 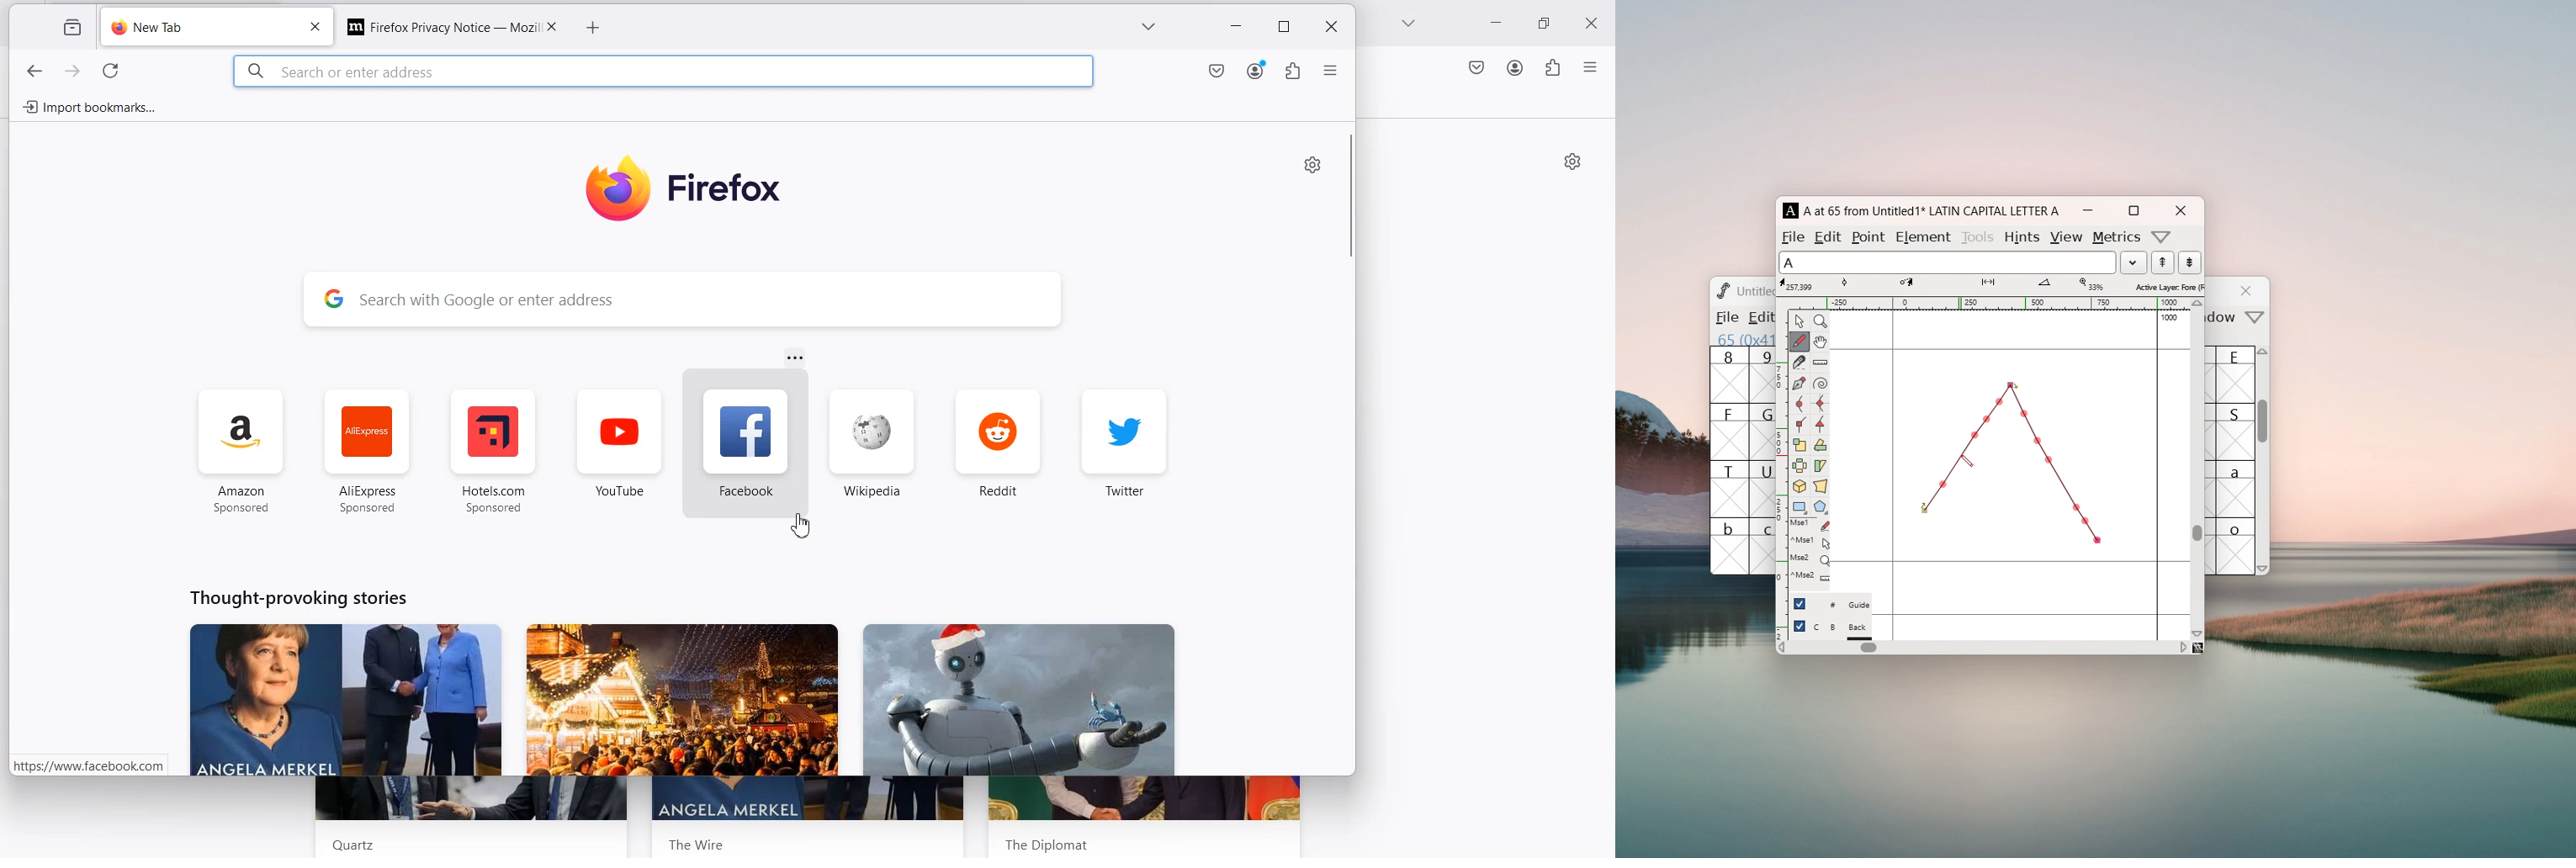 I want to click on Horizontal scroll bar, so click(x=1348, y=202).